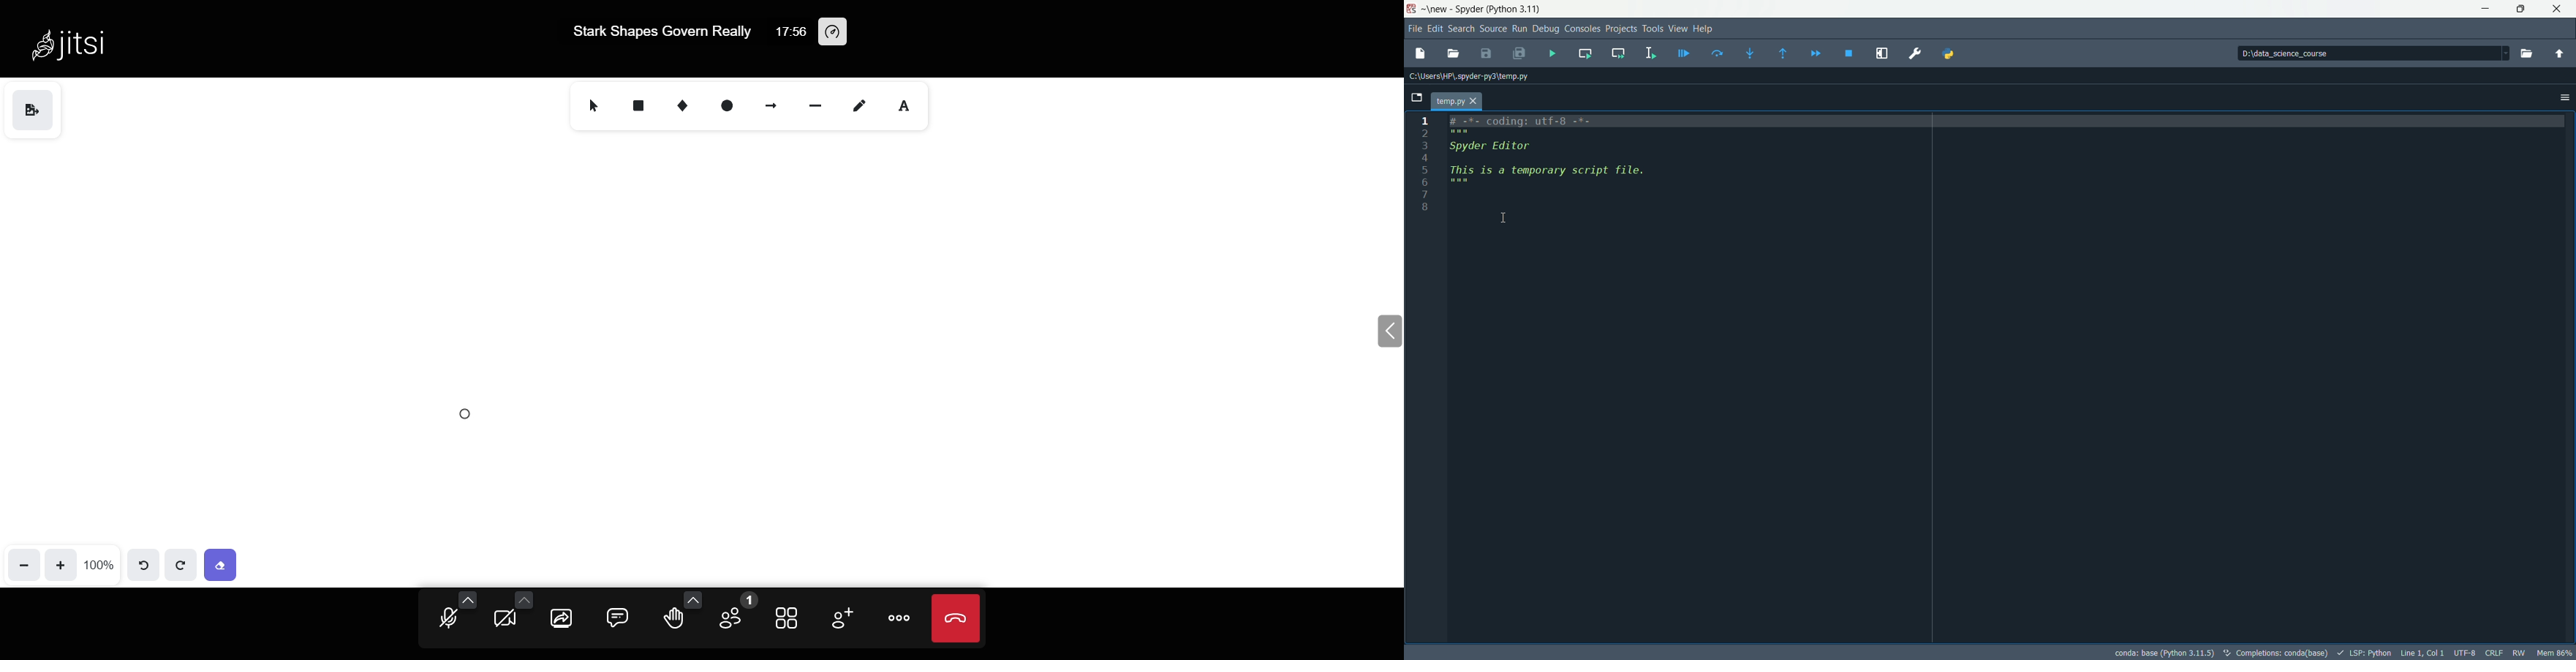 This screenshot has height=672, width=2576. What do you see at coordinates (1505, 218) in the screenshot?
I see `cursor` at bounding box center [1505, 218].